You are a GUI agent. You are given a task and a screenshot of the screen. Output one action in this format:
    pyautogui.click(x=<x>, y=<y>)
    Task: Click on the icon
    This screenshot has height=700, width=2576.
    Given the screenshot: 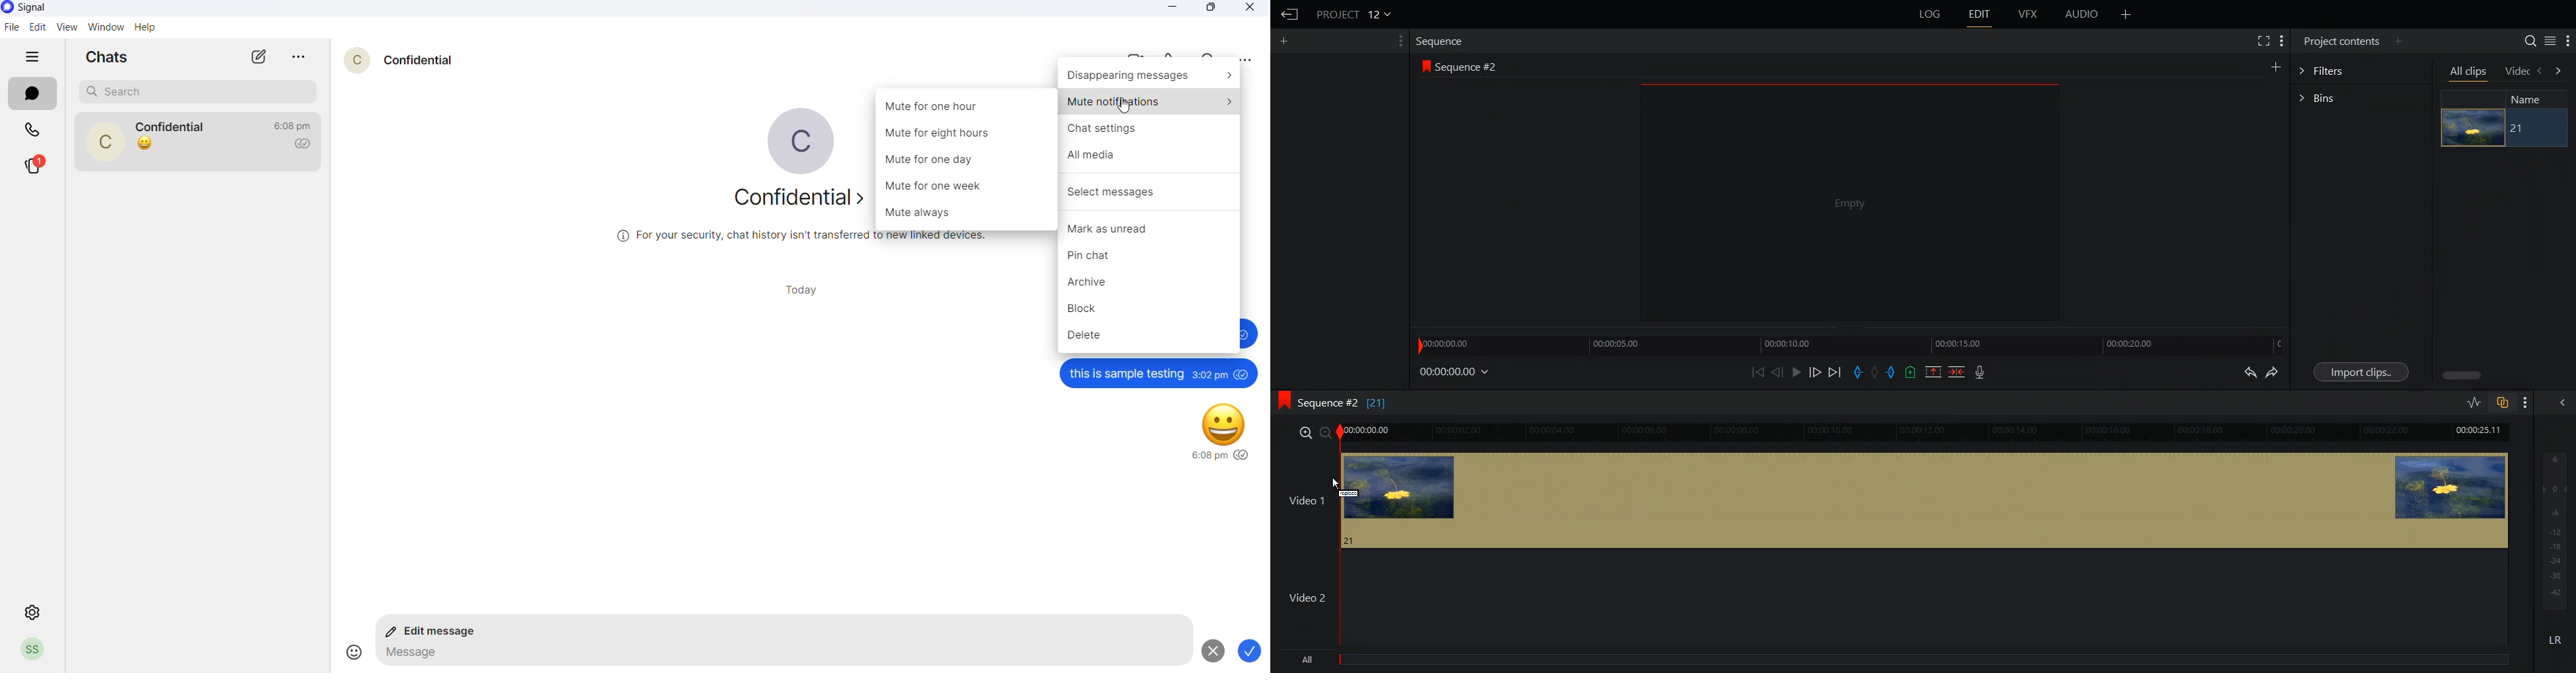 What is the action you would take?
    pyautogui.click(x=1283, y=400)
    